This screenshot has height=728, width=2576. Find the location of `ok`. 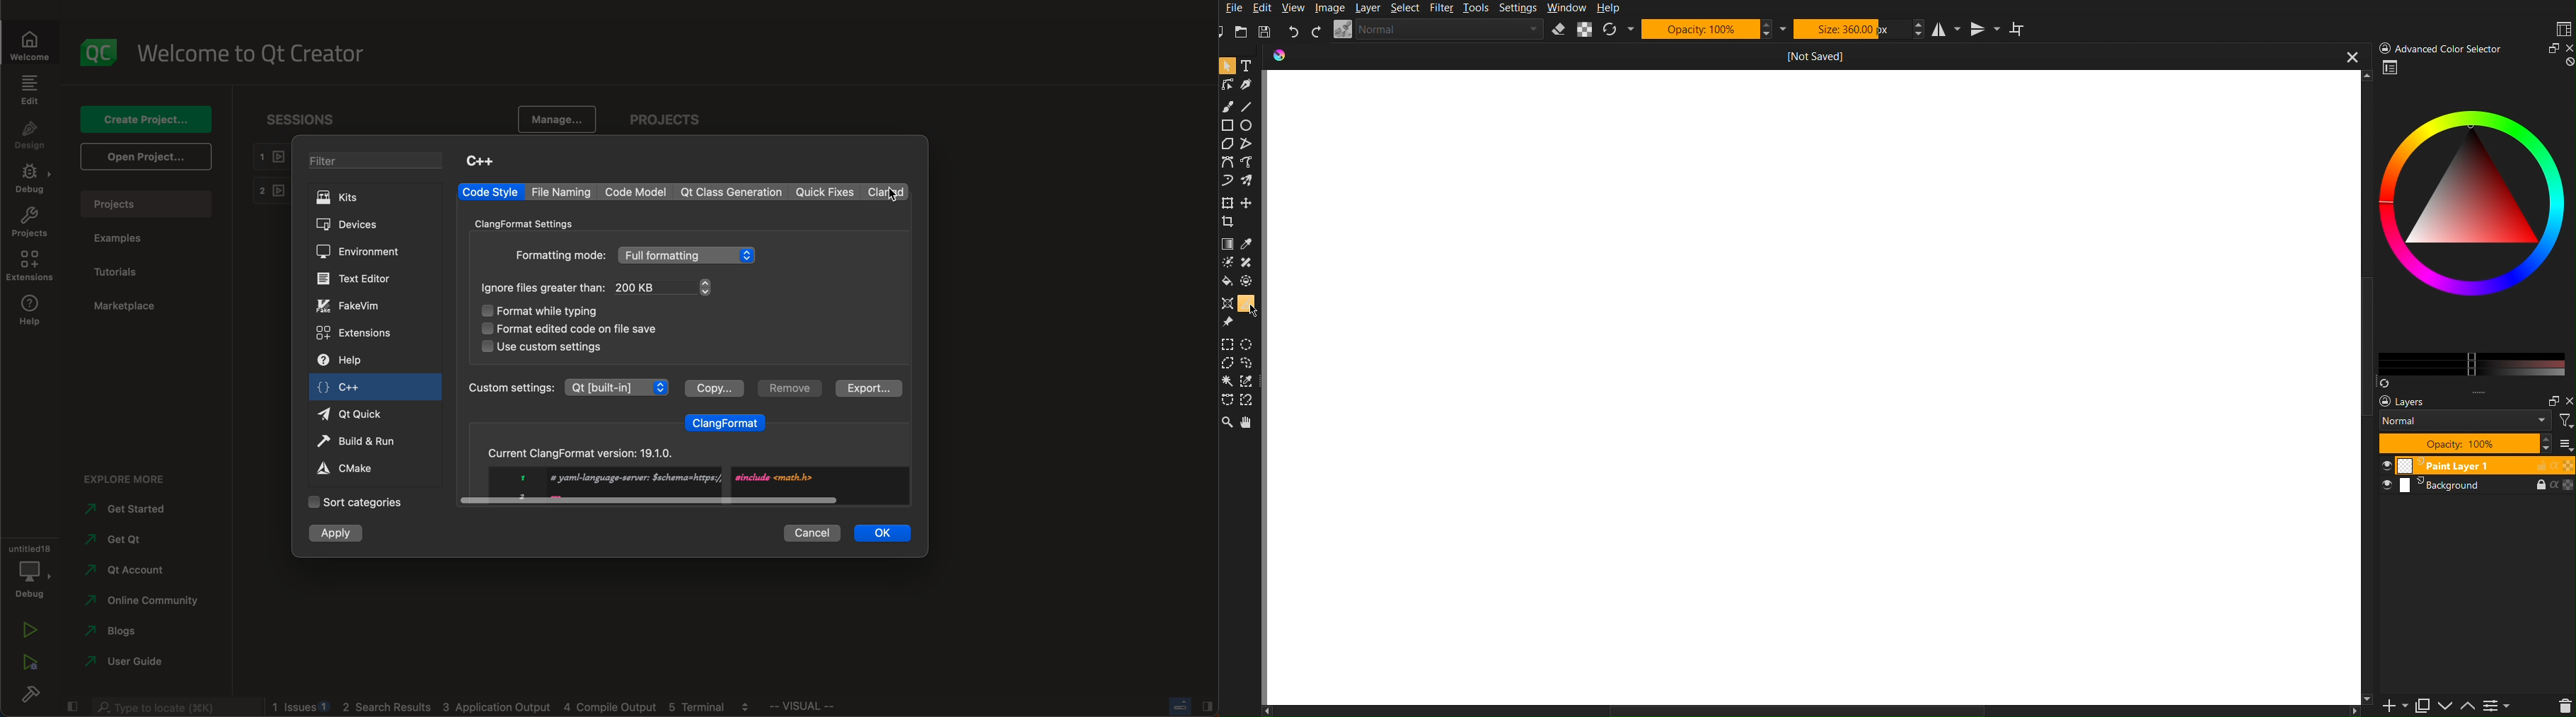

ok is located at coordinates (882, 532).